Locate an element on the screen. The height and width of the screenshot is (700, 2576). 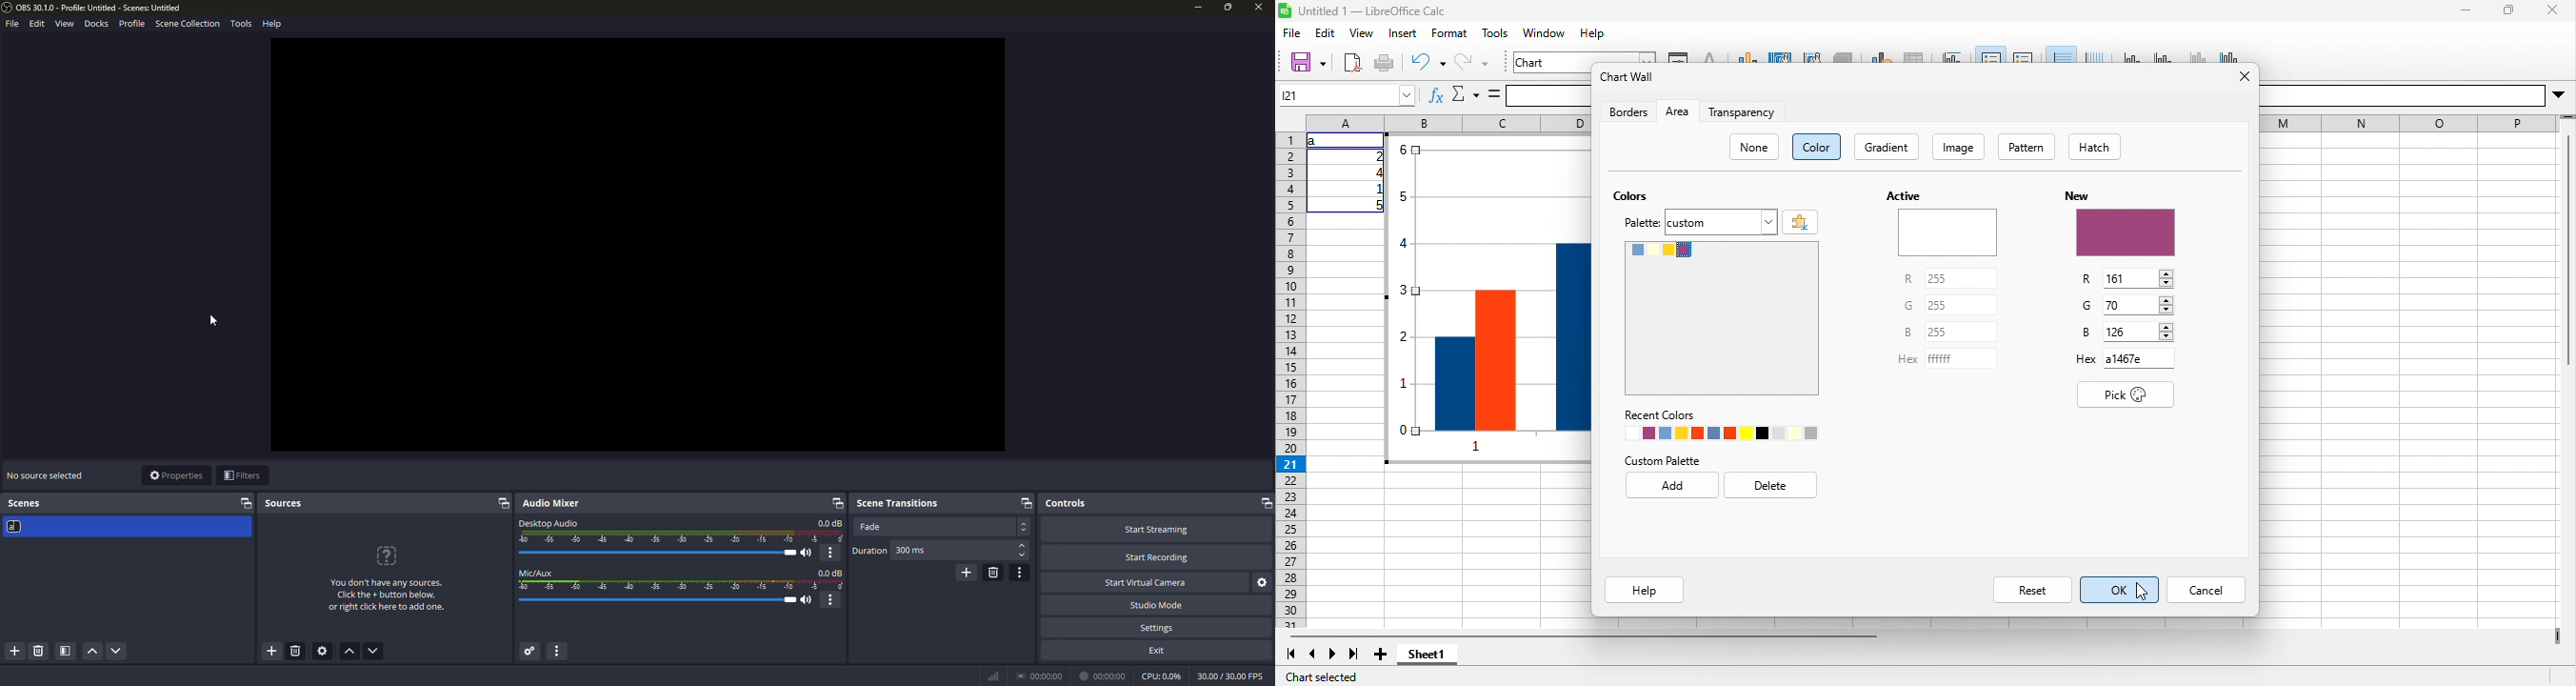
Increase/Decrease B value is located at coordinates (2167, 332).